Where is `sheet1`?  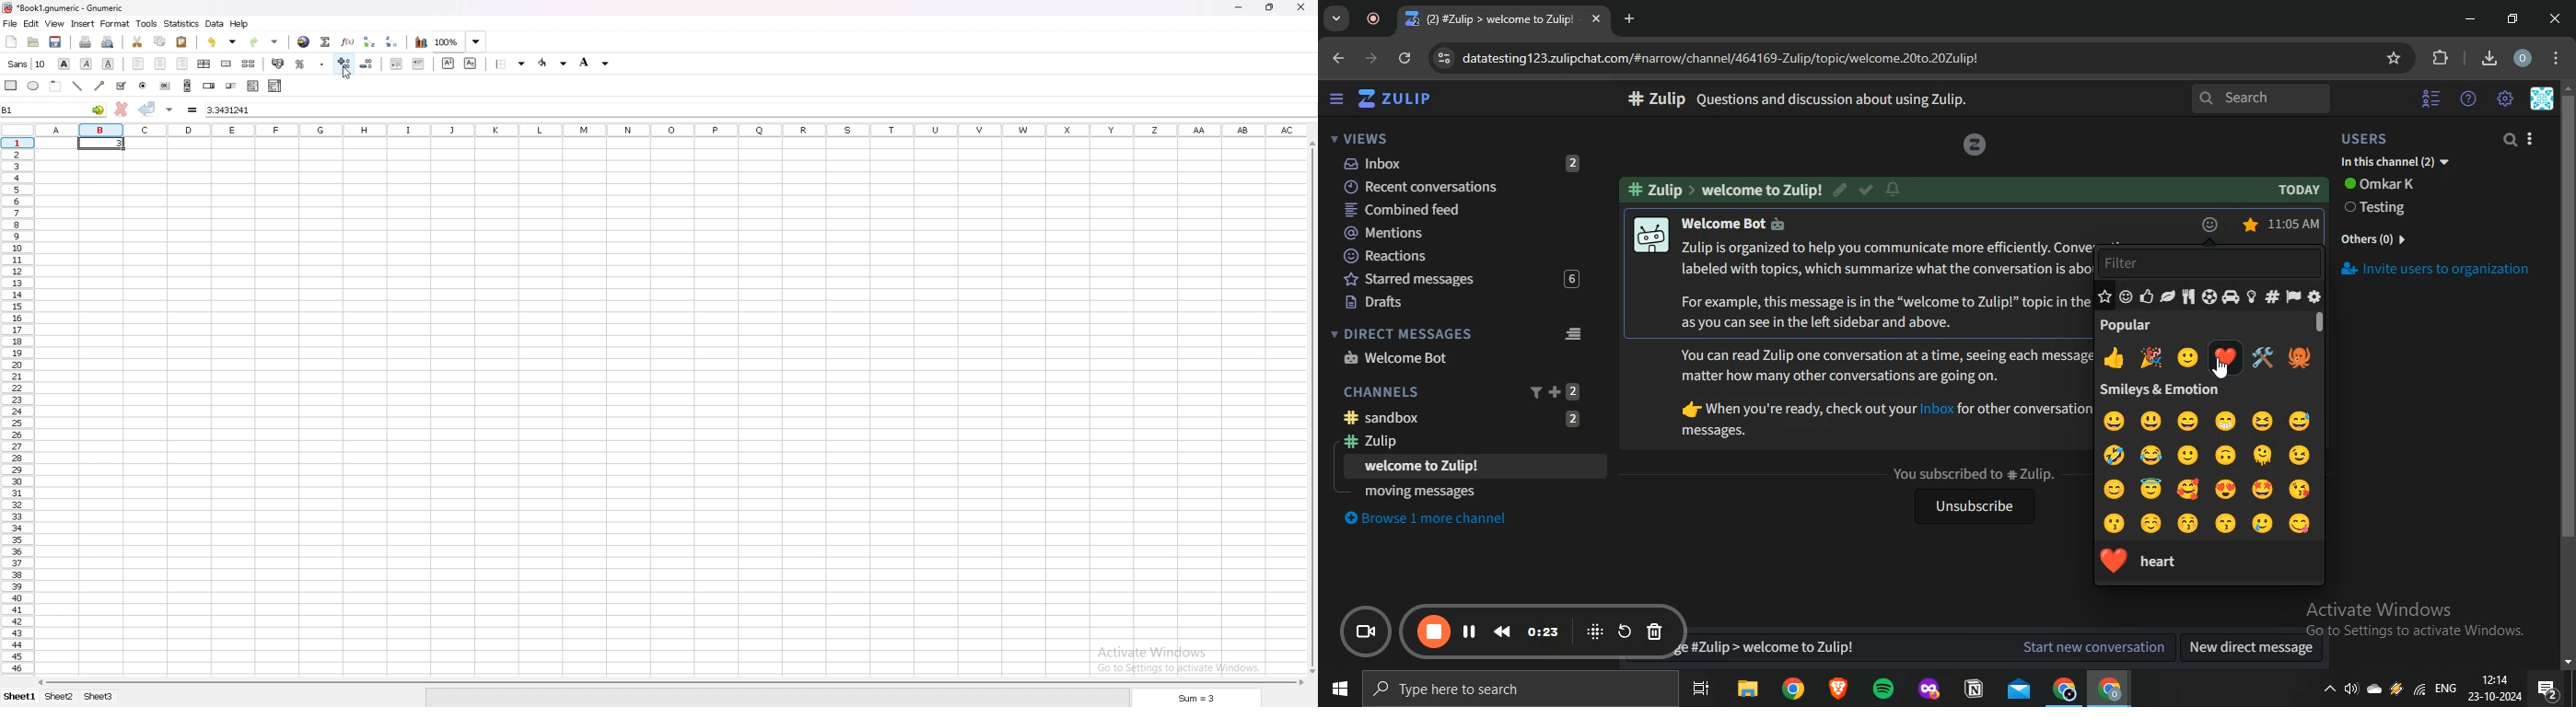
sheet1 is located at coordinates (19, 697).